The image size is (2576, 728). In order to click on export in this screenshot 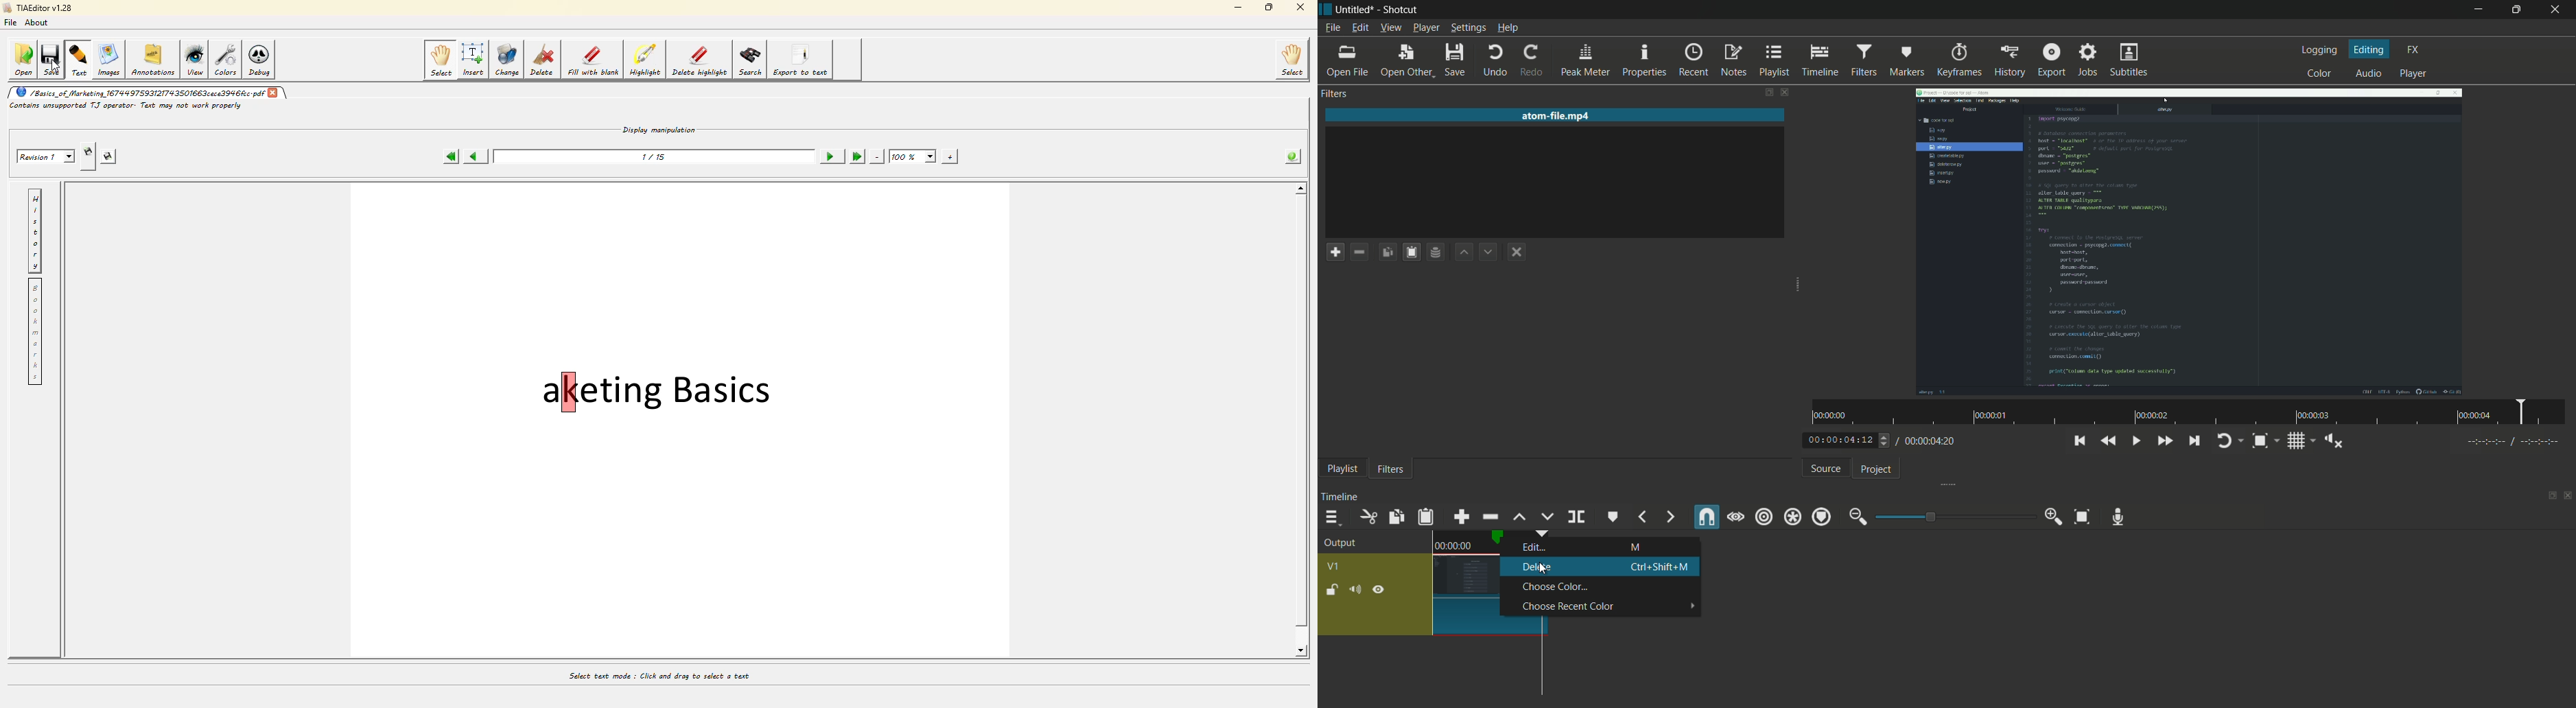, I will do `click(2051, 60)`.